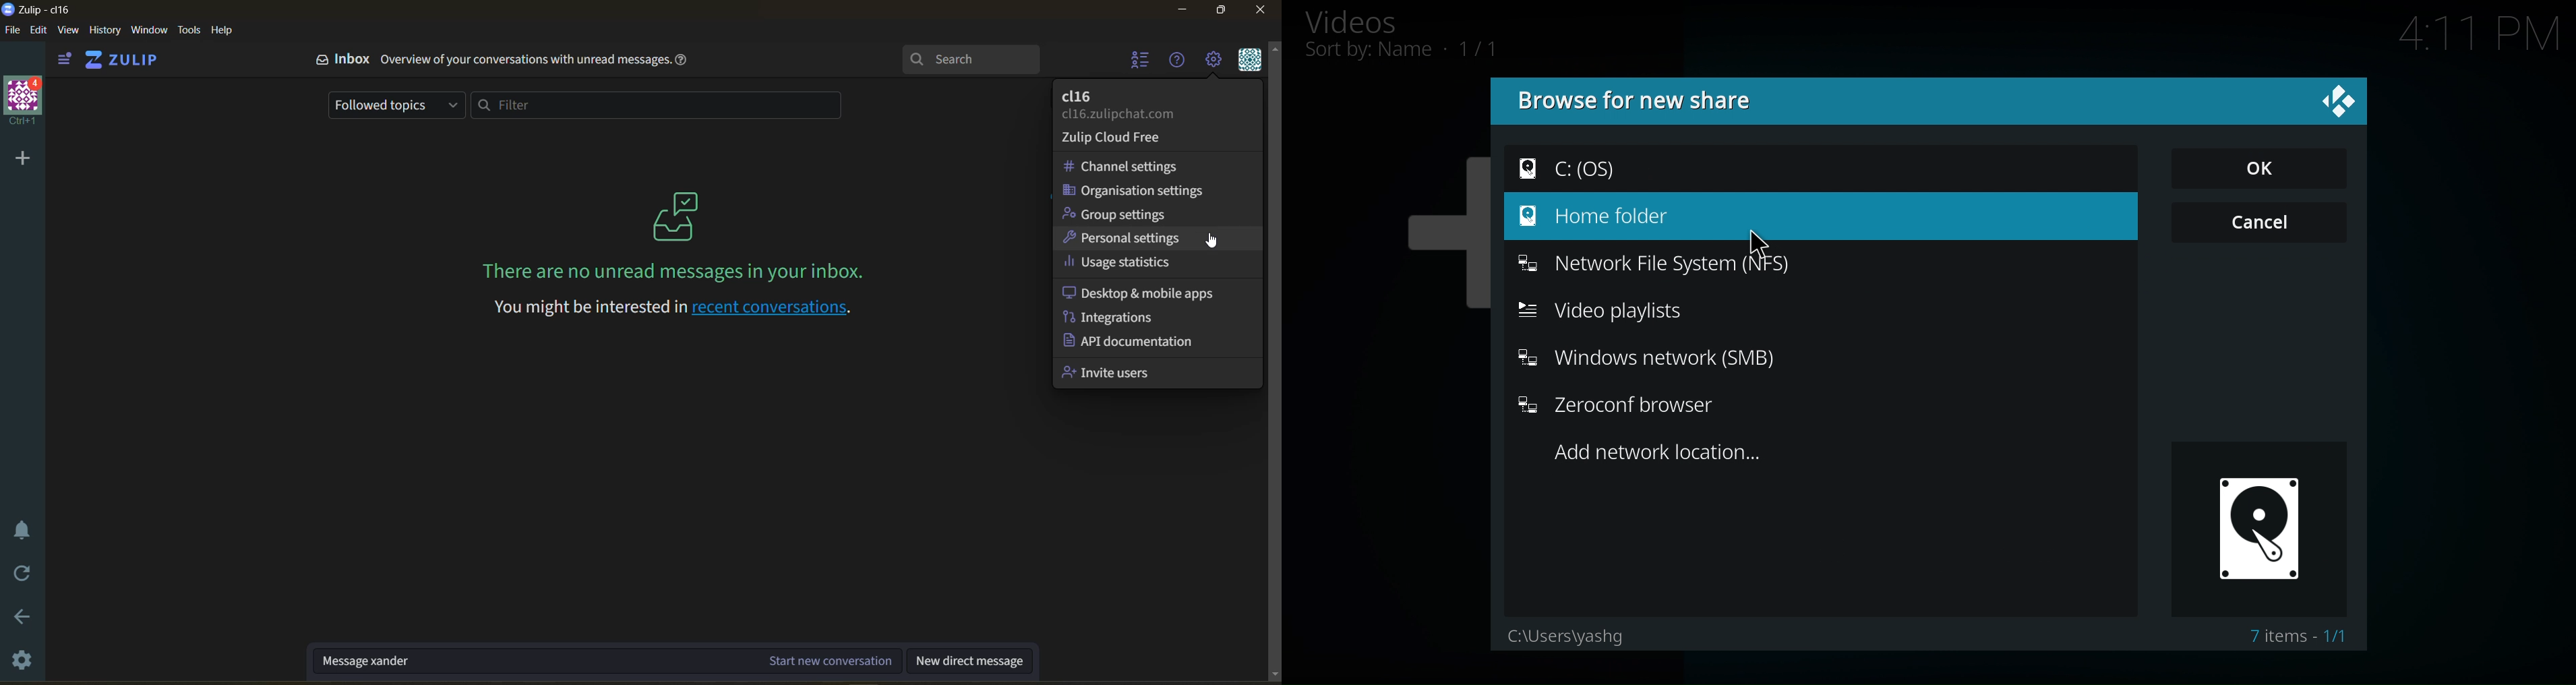 The width and height of the screenshot is (2576, 700). I want to click on view, so click(71, 31).